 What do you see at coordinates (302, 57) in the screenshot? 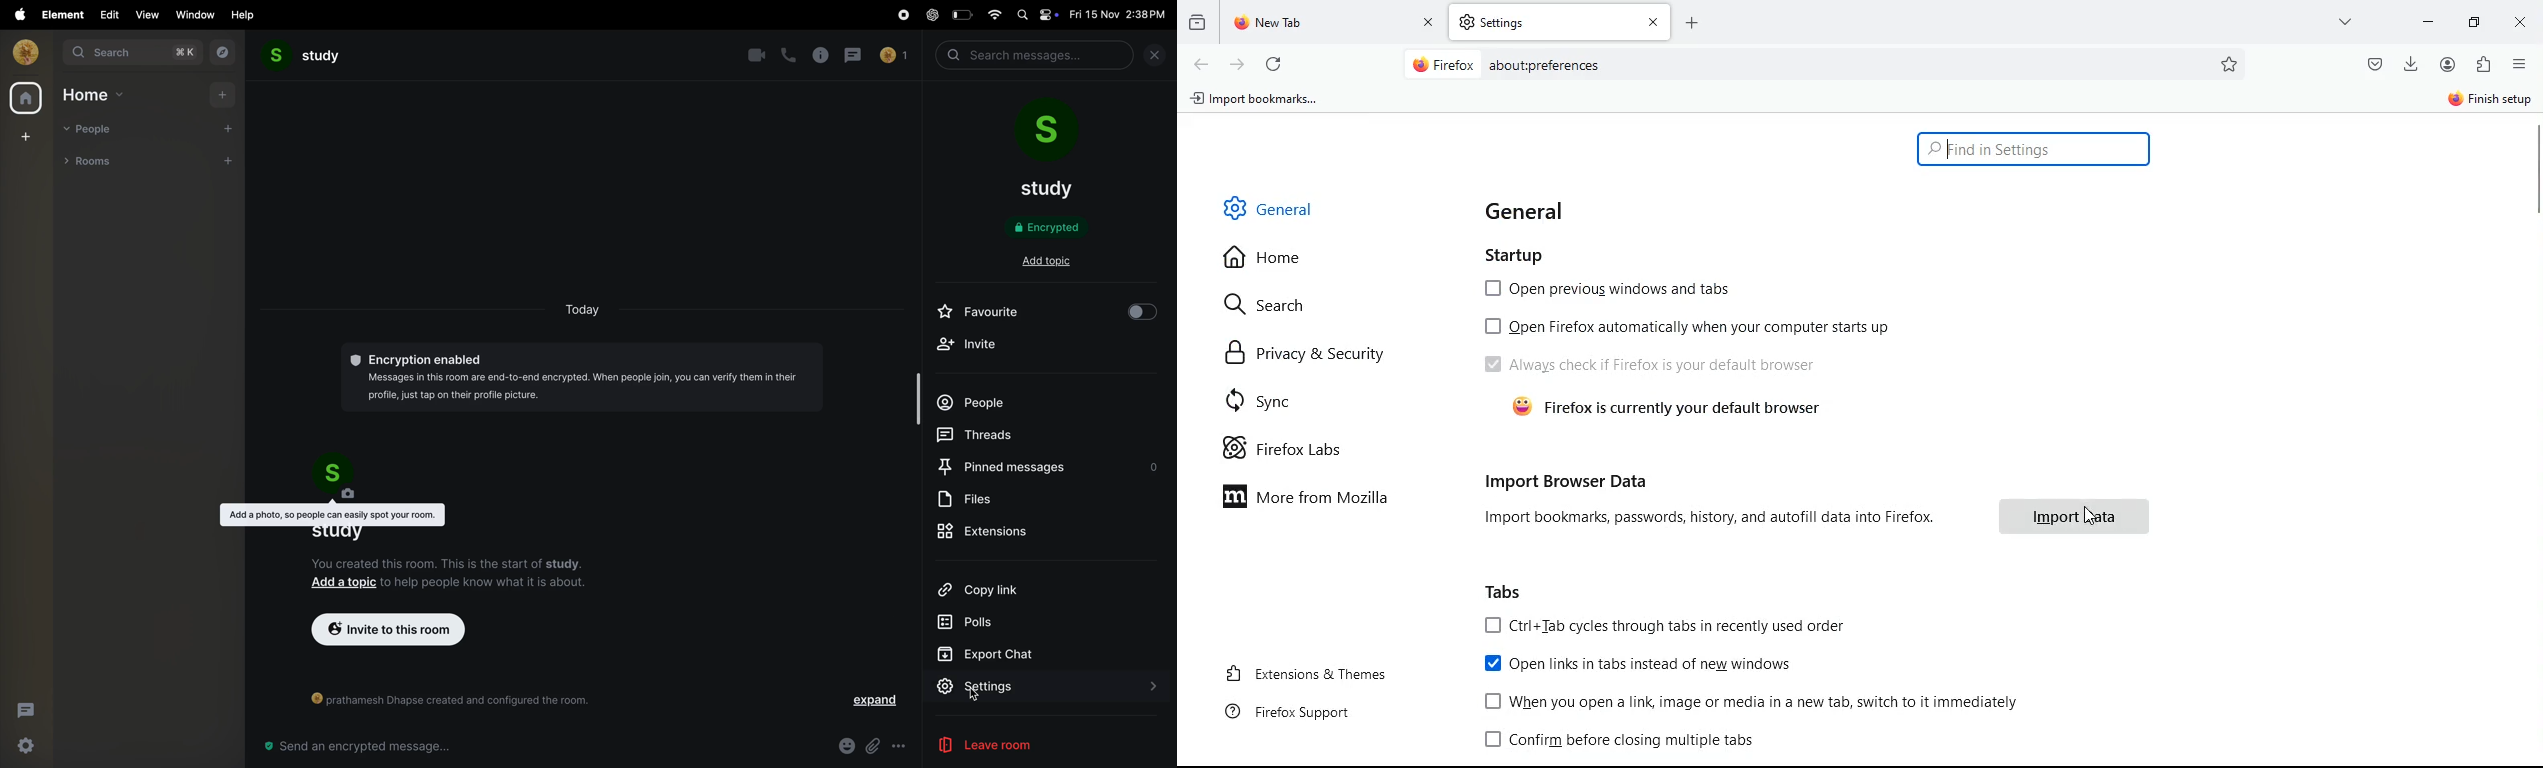
I see `study` at bounding box center [302, 57].